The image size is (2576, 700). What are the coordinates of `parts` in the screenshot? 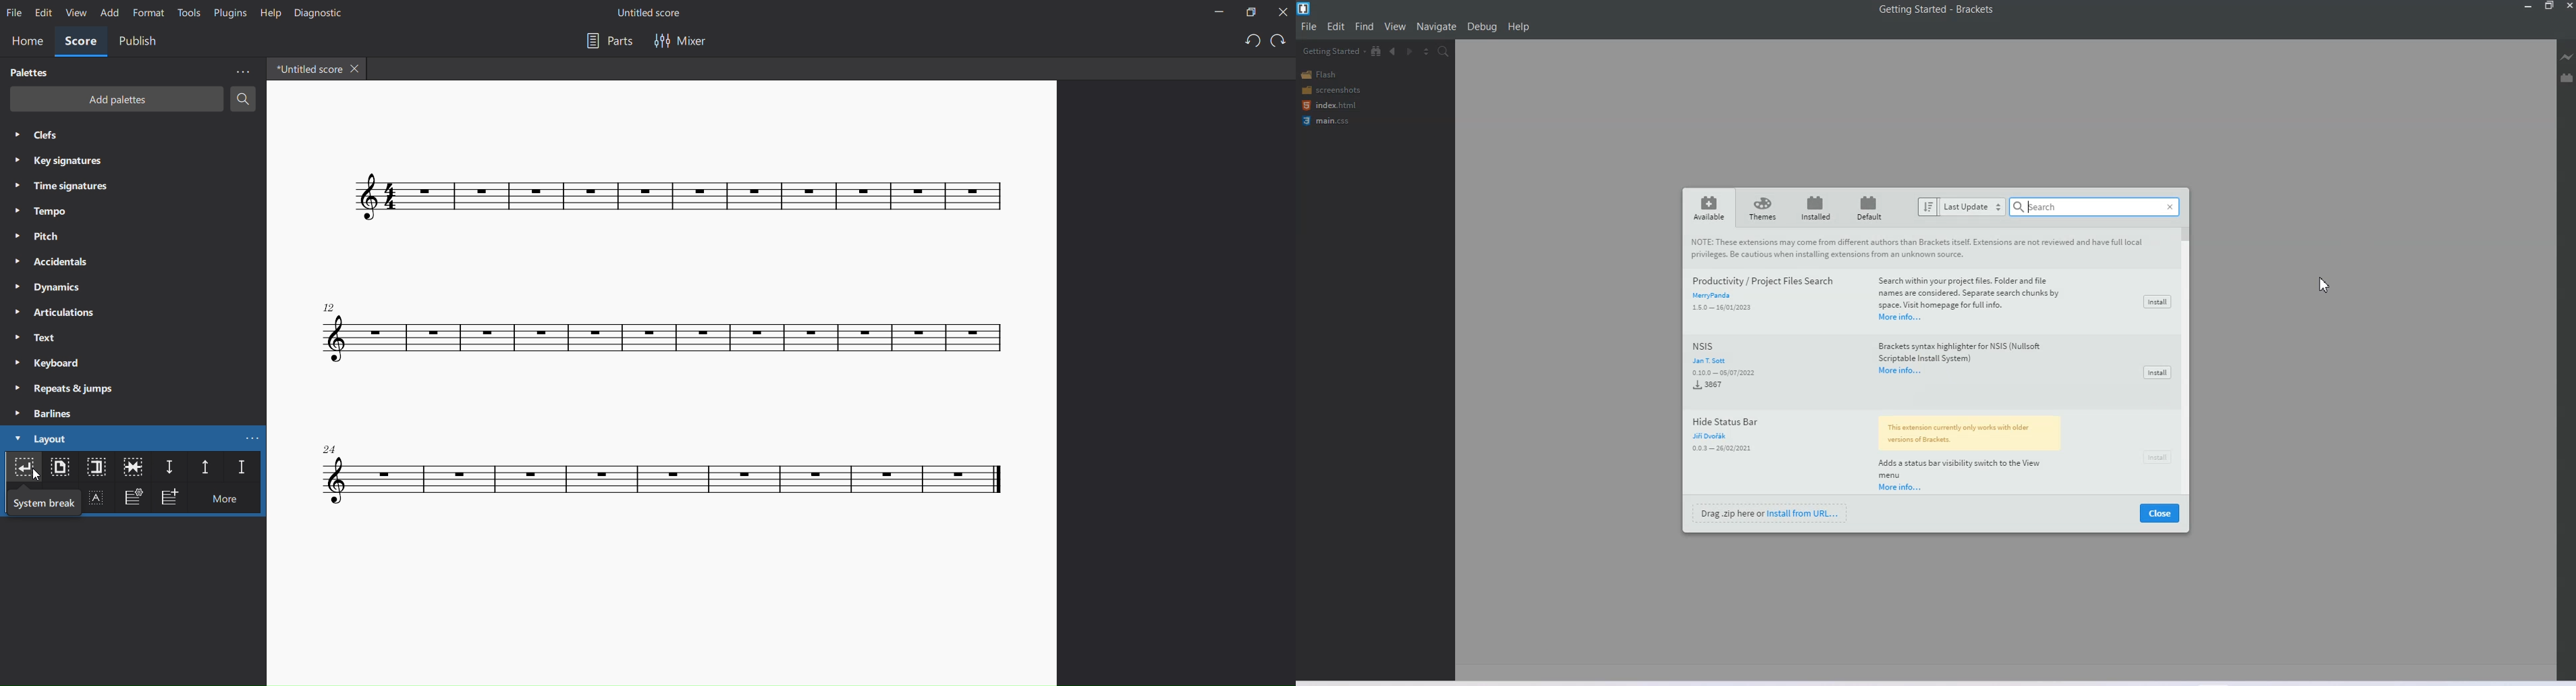 It's located at (605, 41).